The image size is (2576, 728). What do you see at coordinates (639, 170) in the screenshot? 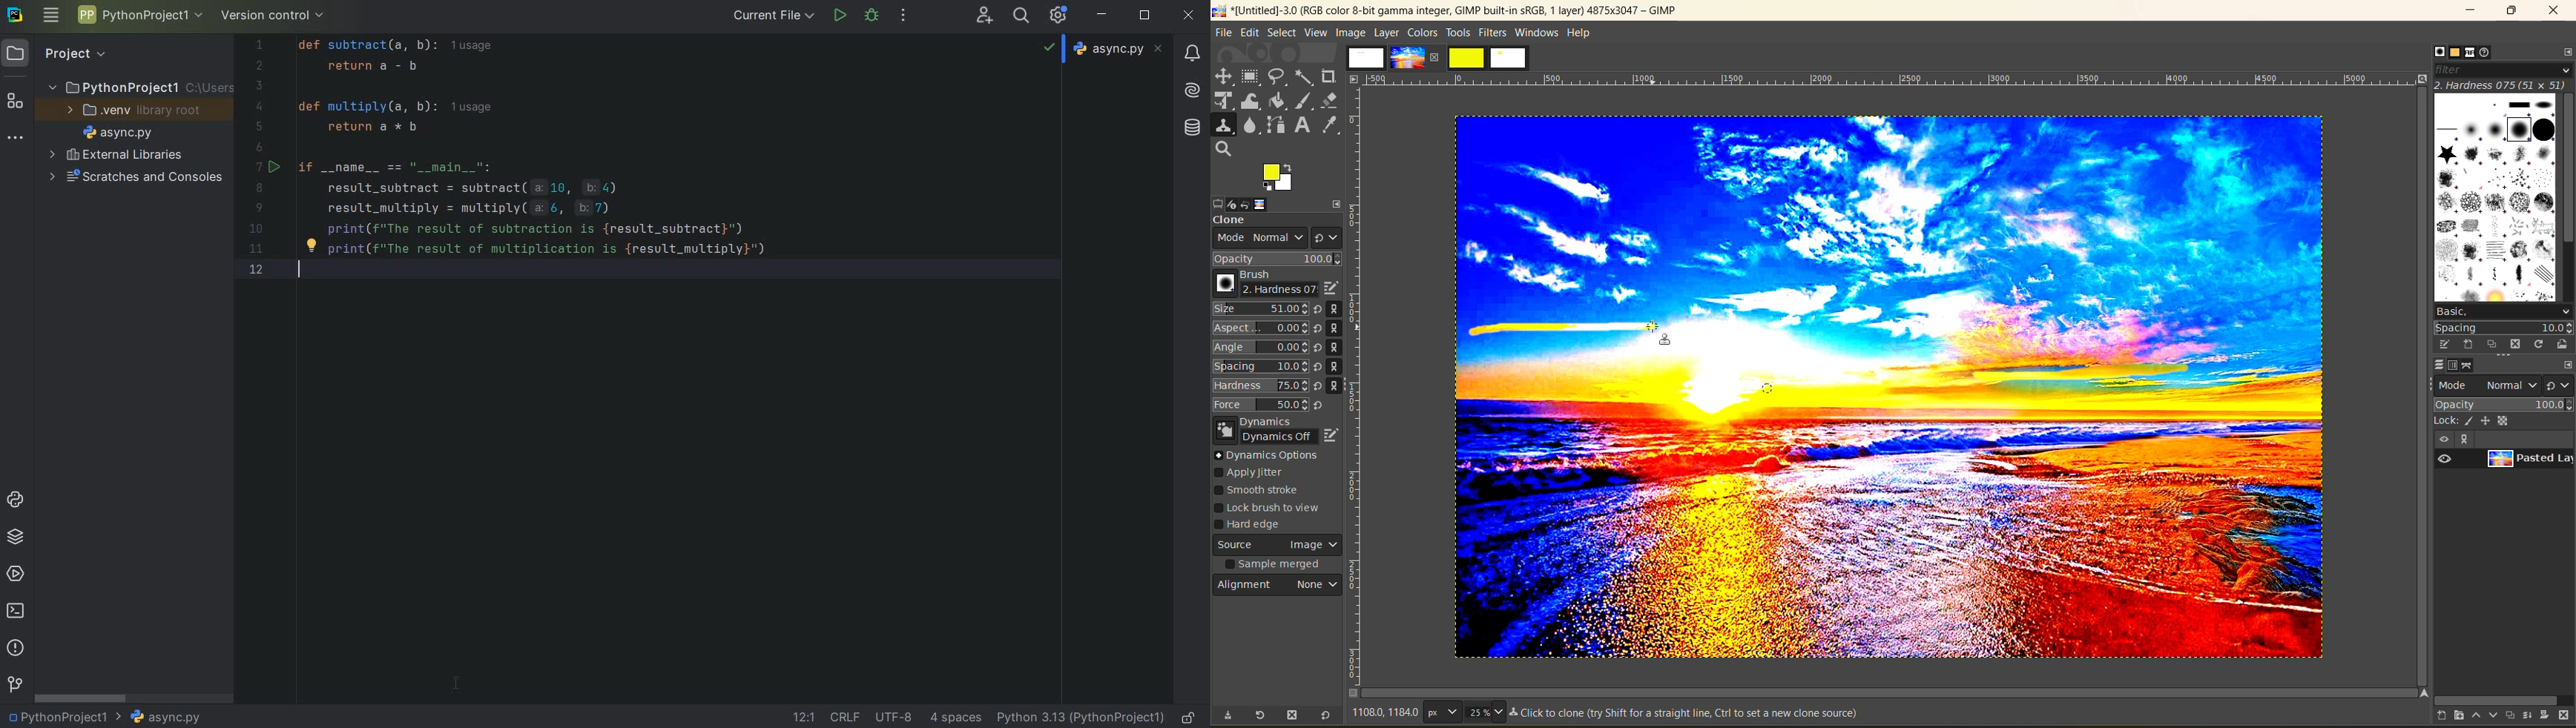
I see `codes` at bounding box center [639, 170].